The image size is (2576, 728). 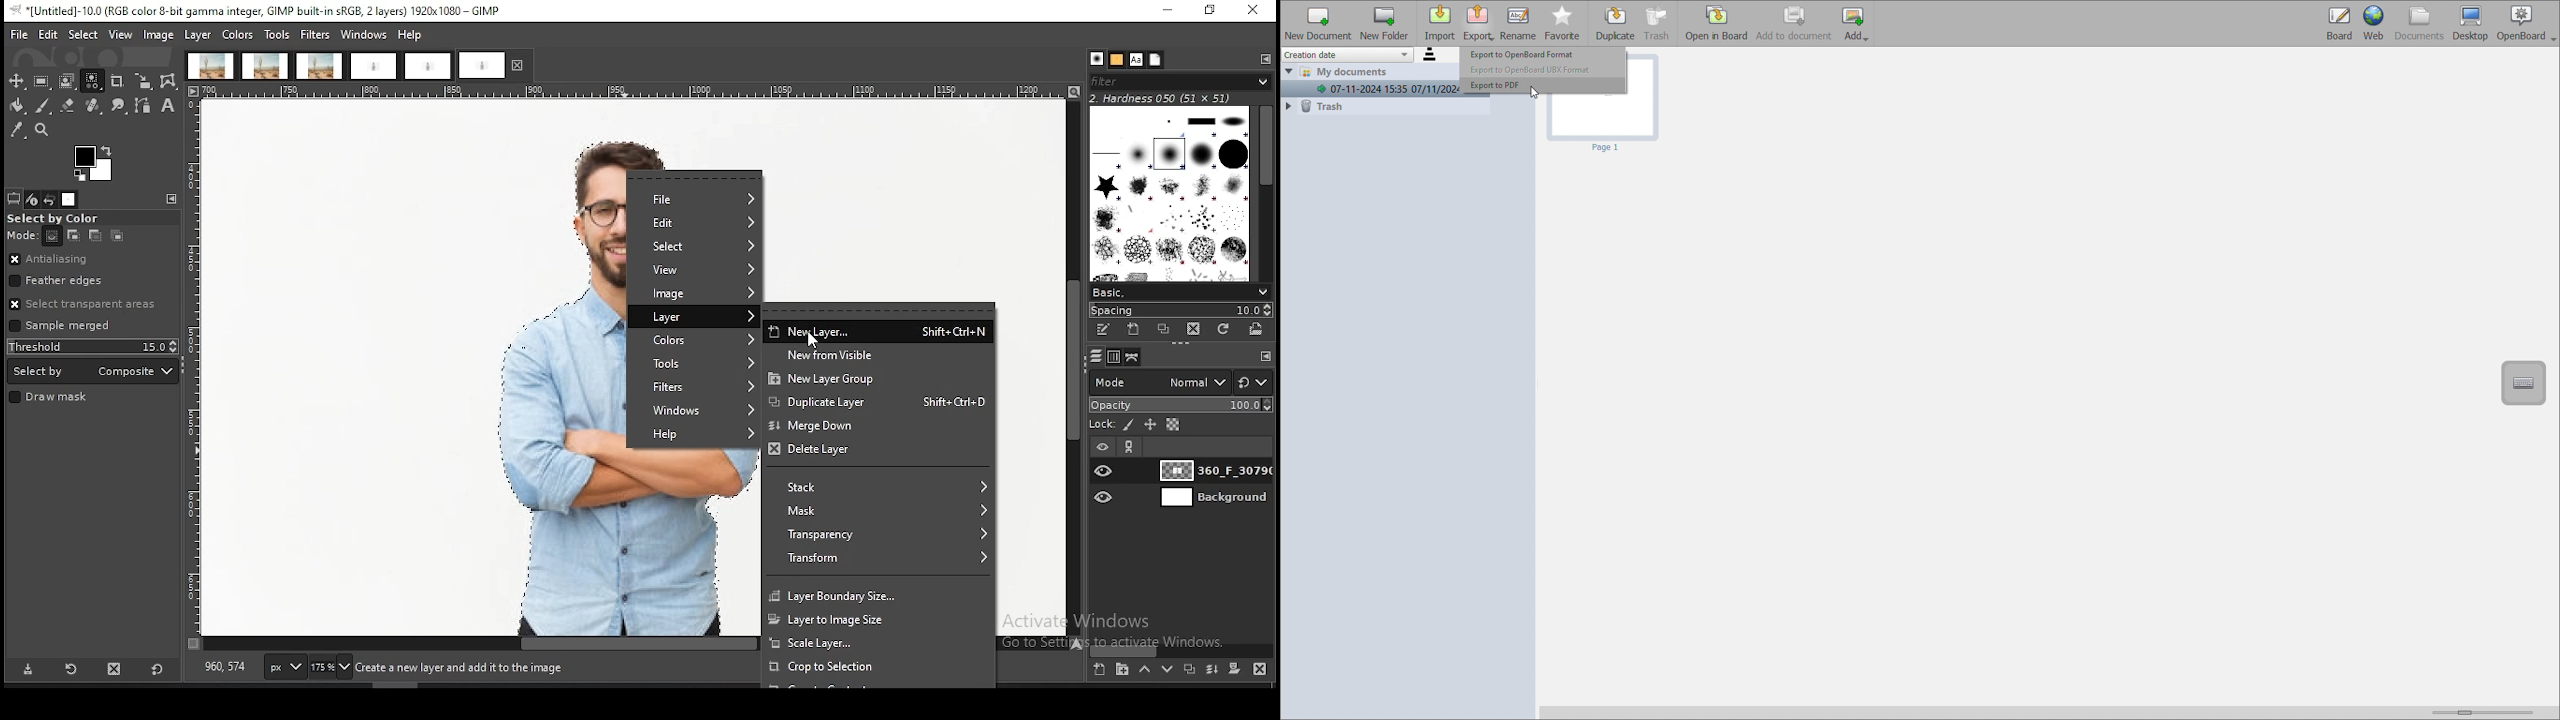 I want to click on sort by creation date, so click(x=1347, y=55).